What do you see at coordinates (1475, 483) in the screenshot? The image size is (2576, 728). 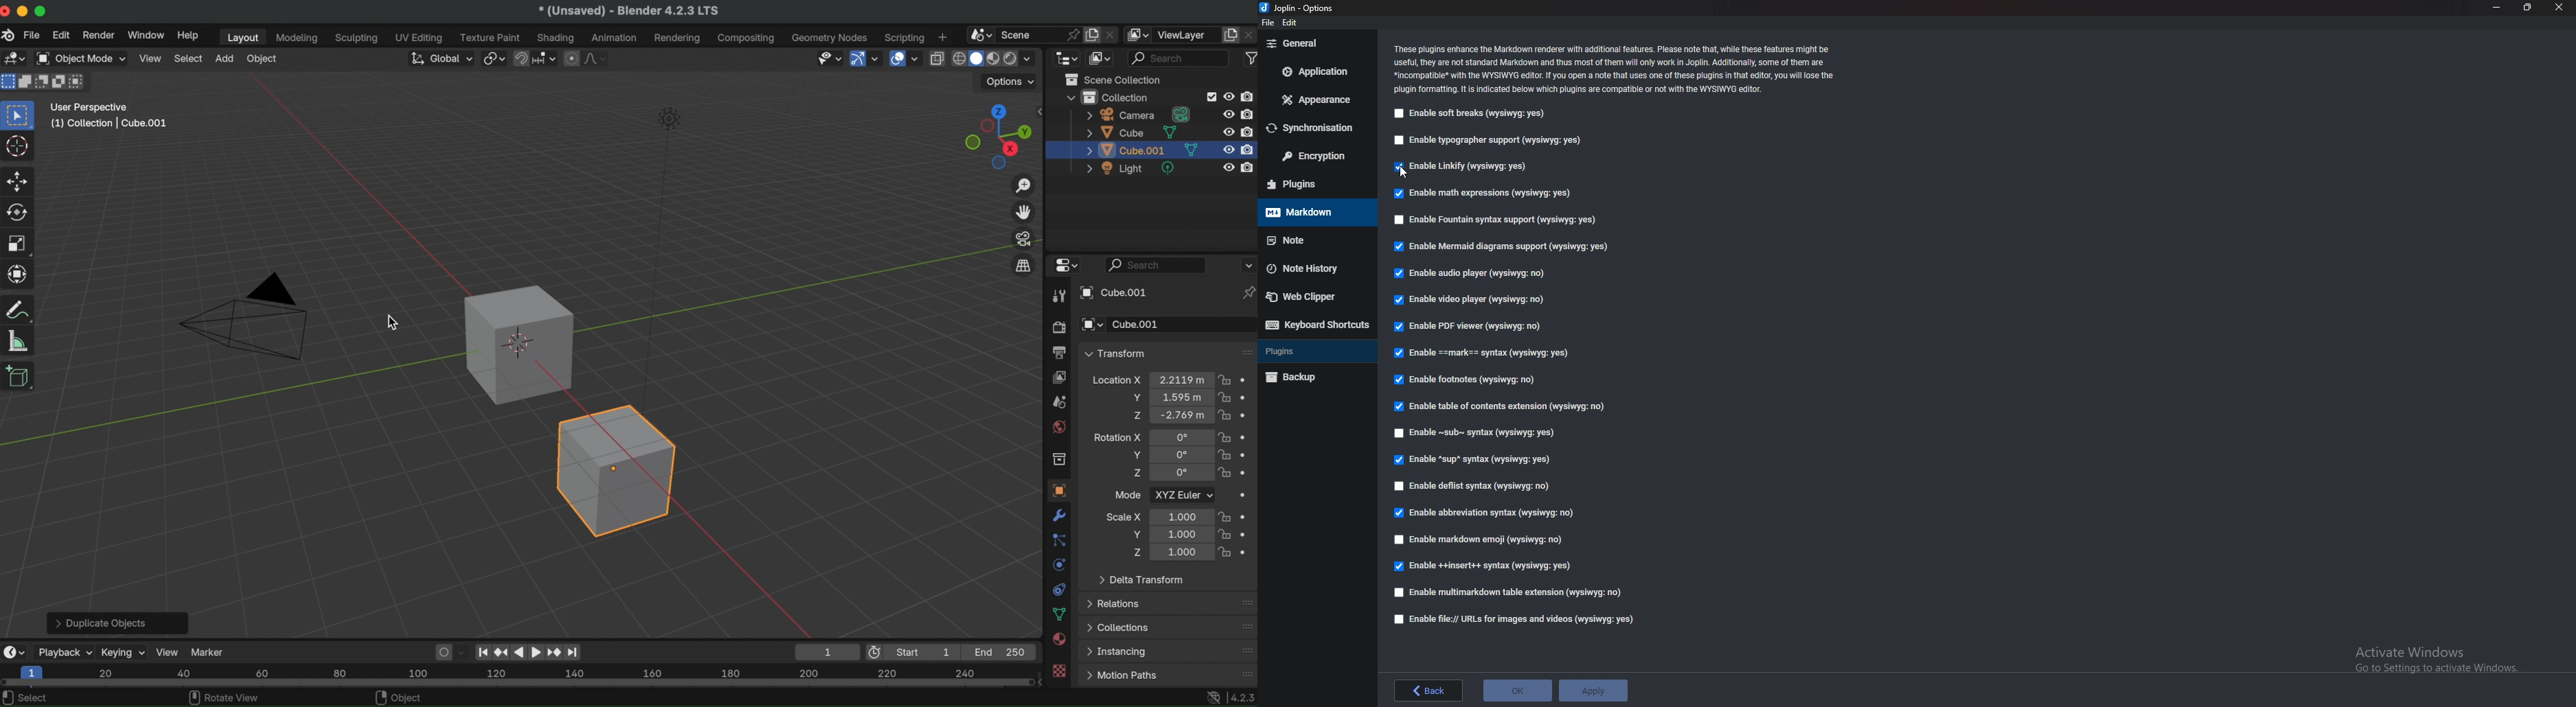 I see `Enable deflist syntax` at bounding box center [1475, 483].